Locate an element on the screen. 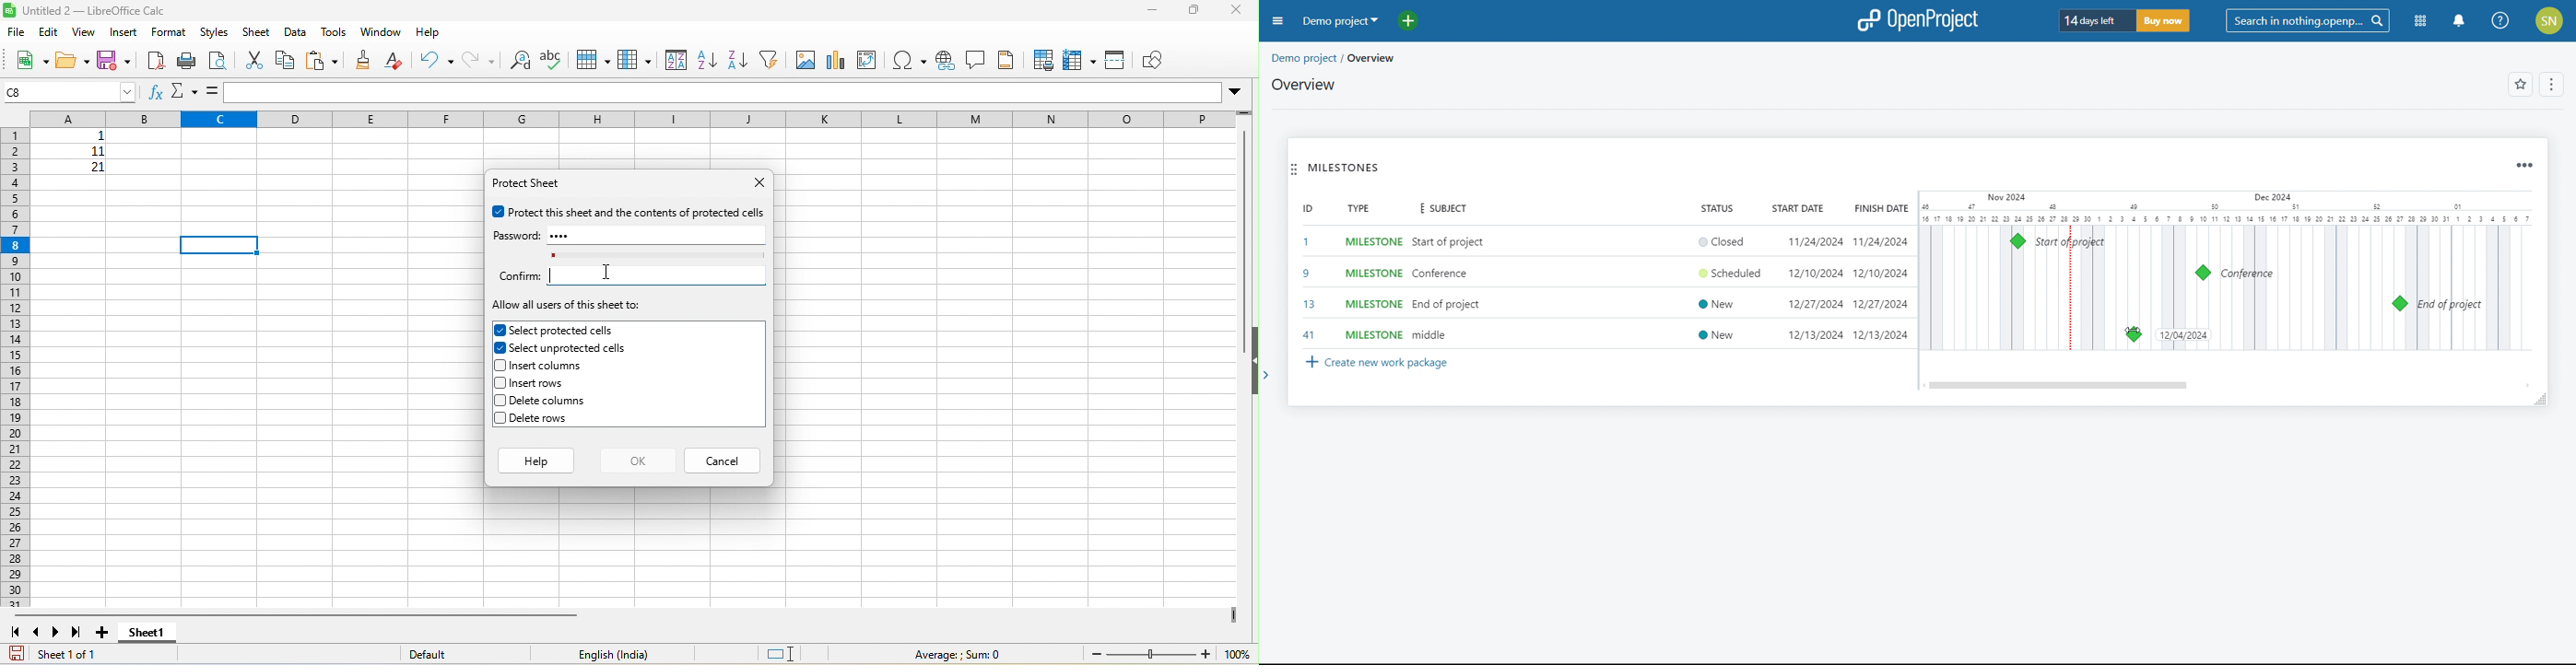 The image size is (2576, 672). zoom is located at coordinates (1170, 655).